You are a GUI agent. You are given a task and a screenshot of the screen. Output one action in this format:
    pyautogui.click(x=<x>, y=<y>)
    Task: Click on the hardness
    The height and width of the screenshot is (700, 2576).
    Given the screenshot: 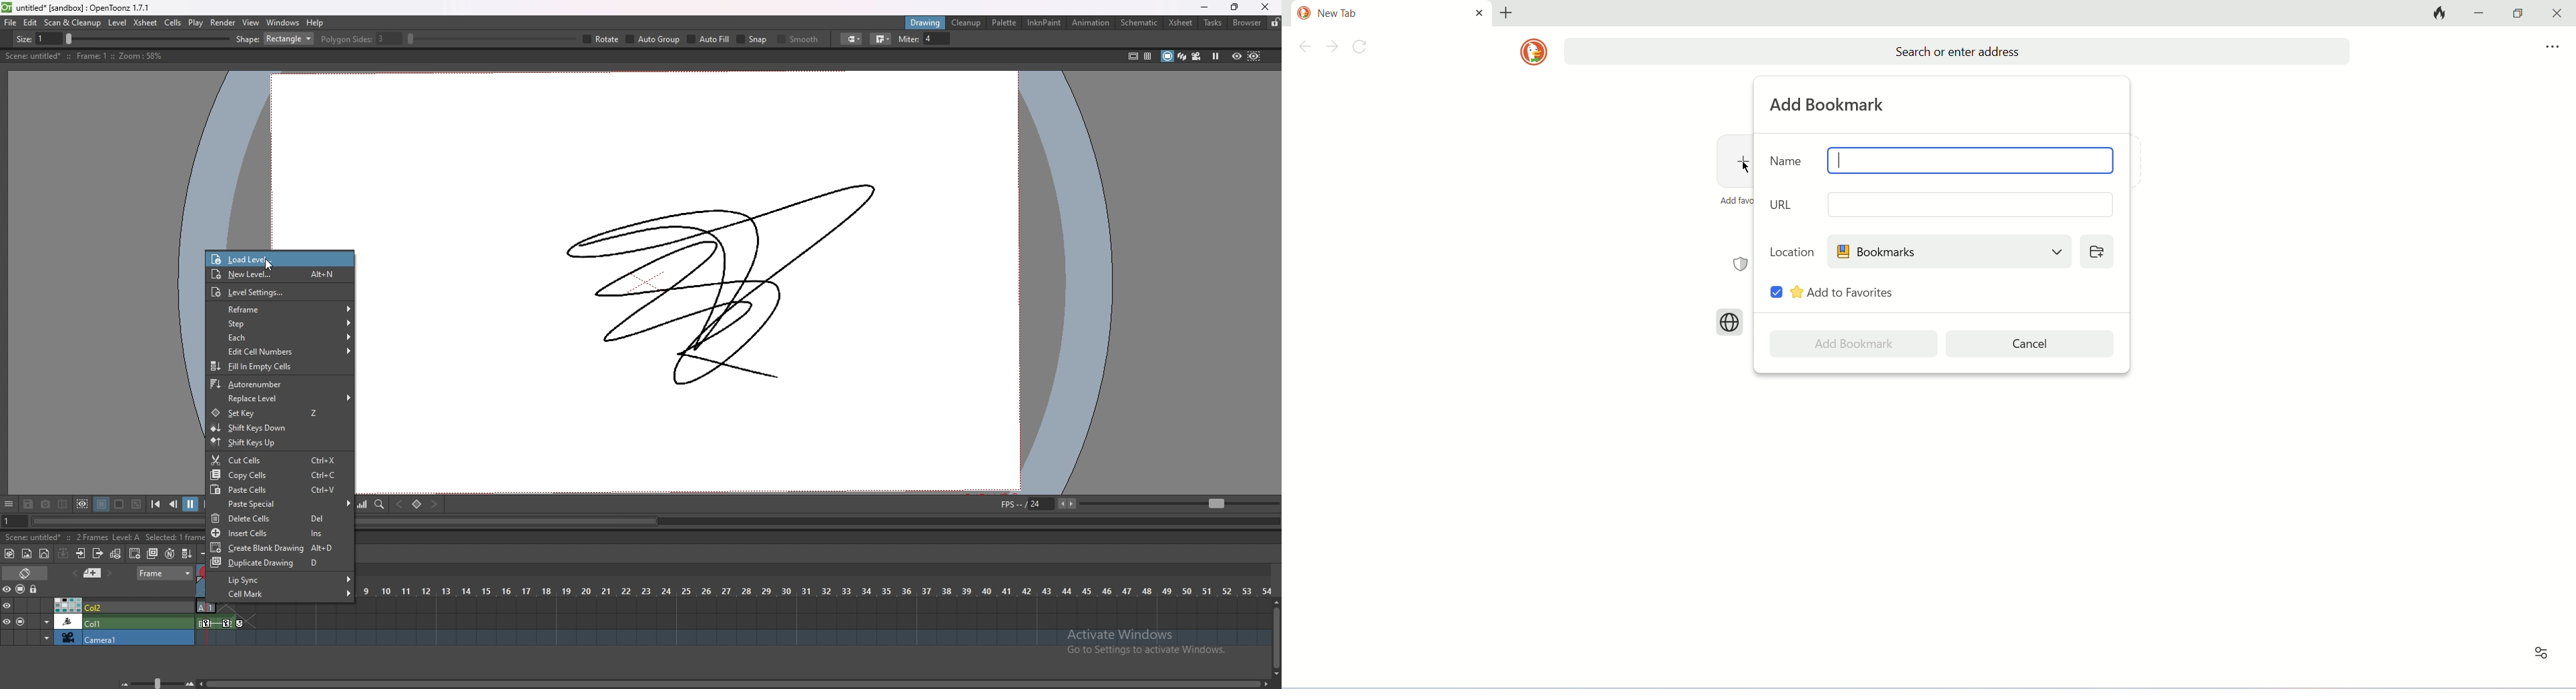 What is the action you would take?
    pyautogui.click(x=380, y=39)
    